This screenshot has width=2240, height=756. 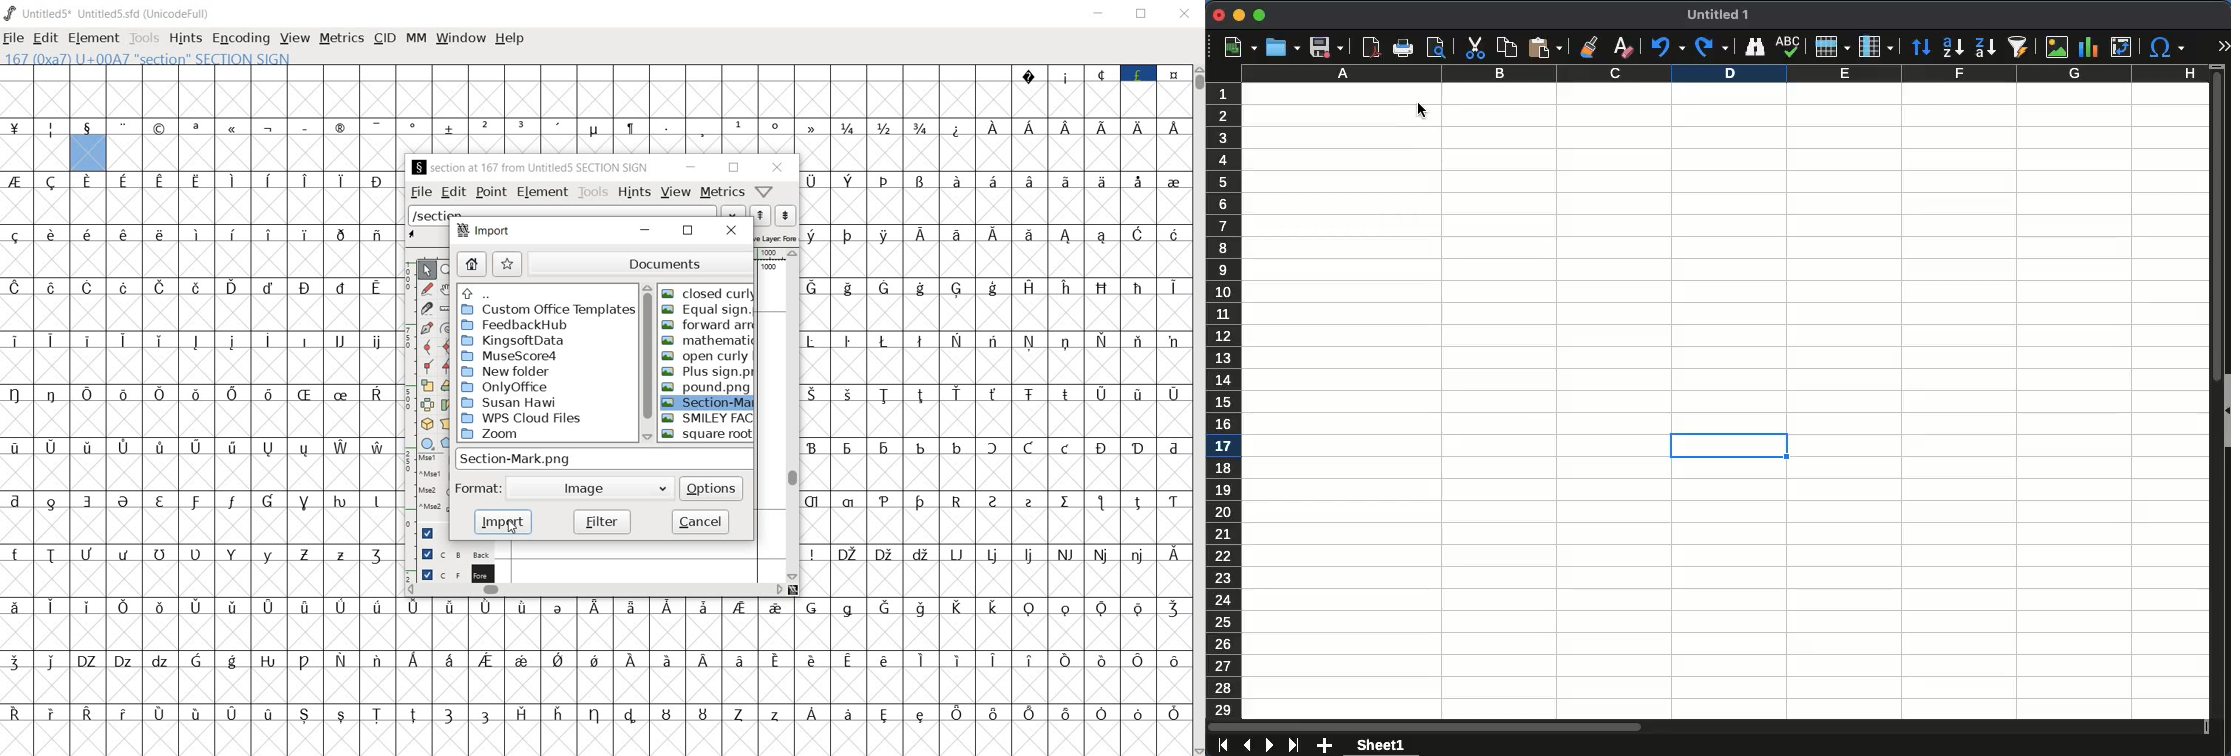 What do you see at coordinates (995, 500) in the screenshot?
I see `special letters` at bounding box center [995, 500].